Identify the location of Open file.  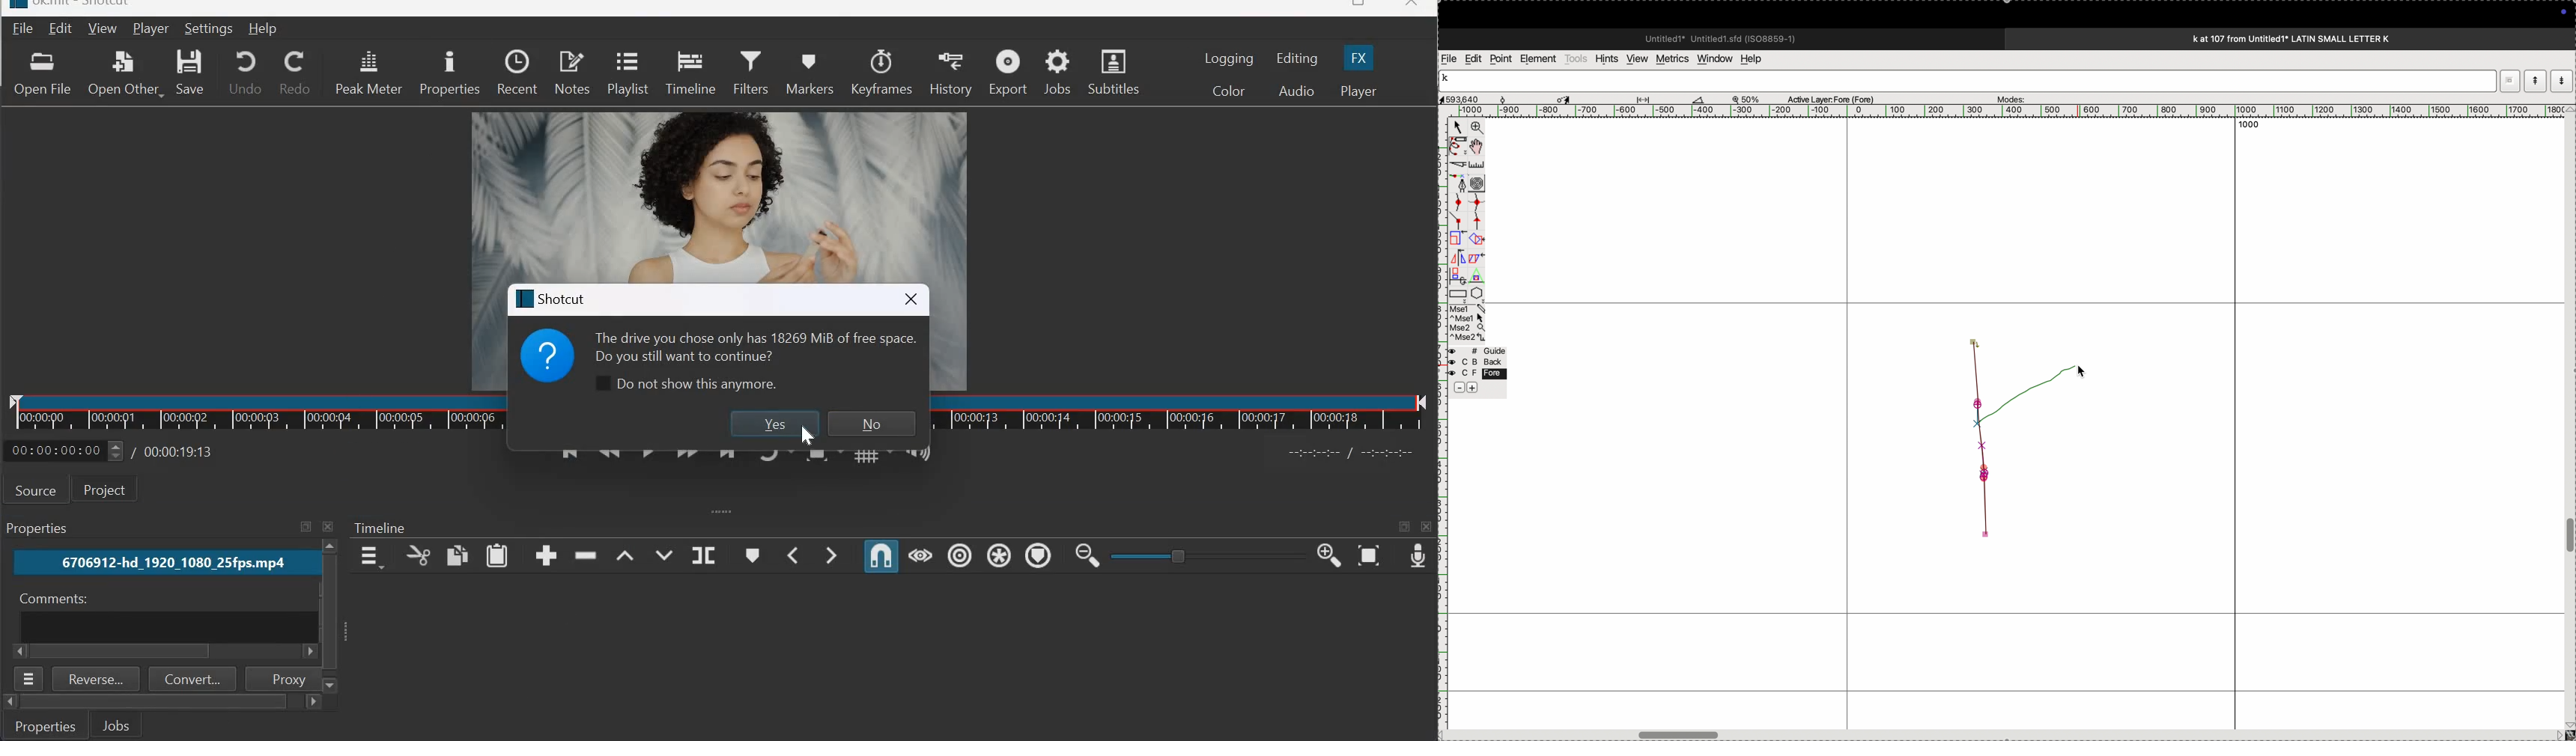
(42, 73).